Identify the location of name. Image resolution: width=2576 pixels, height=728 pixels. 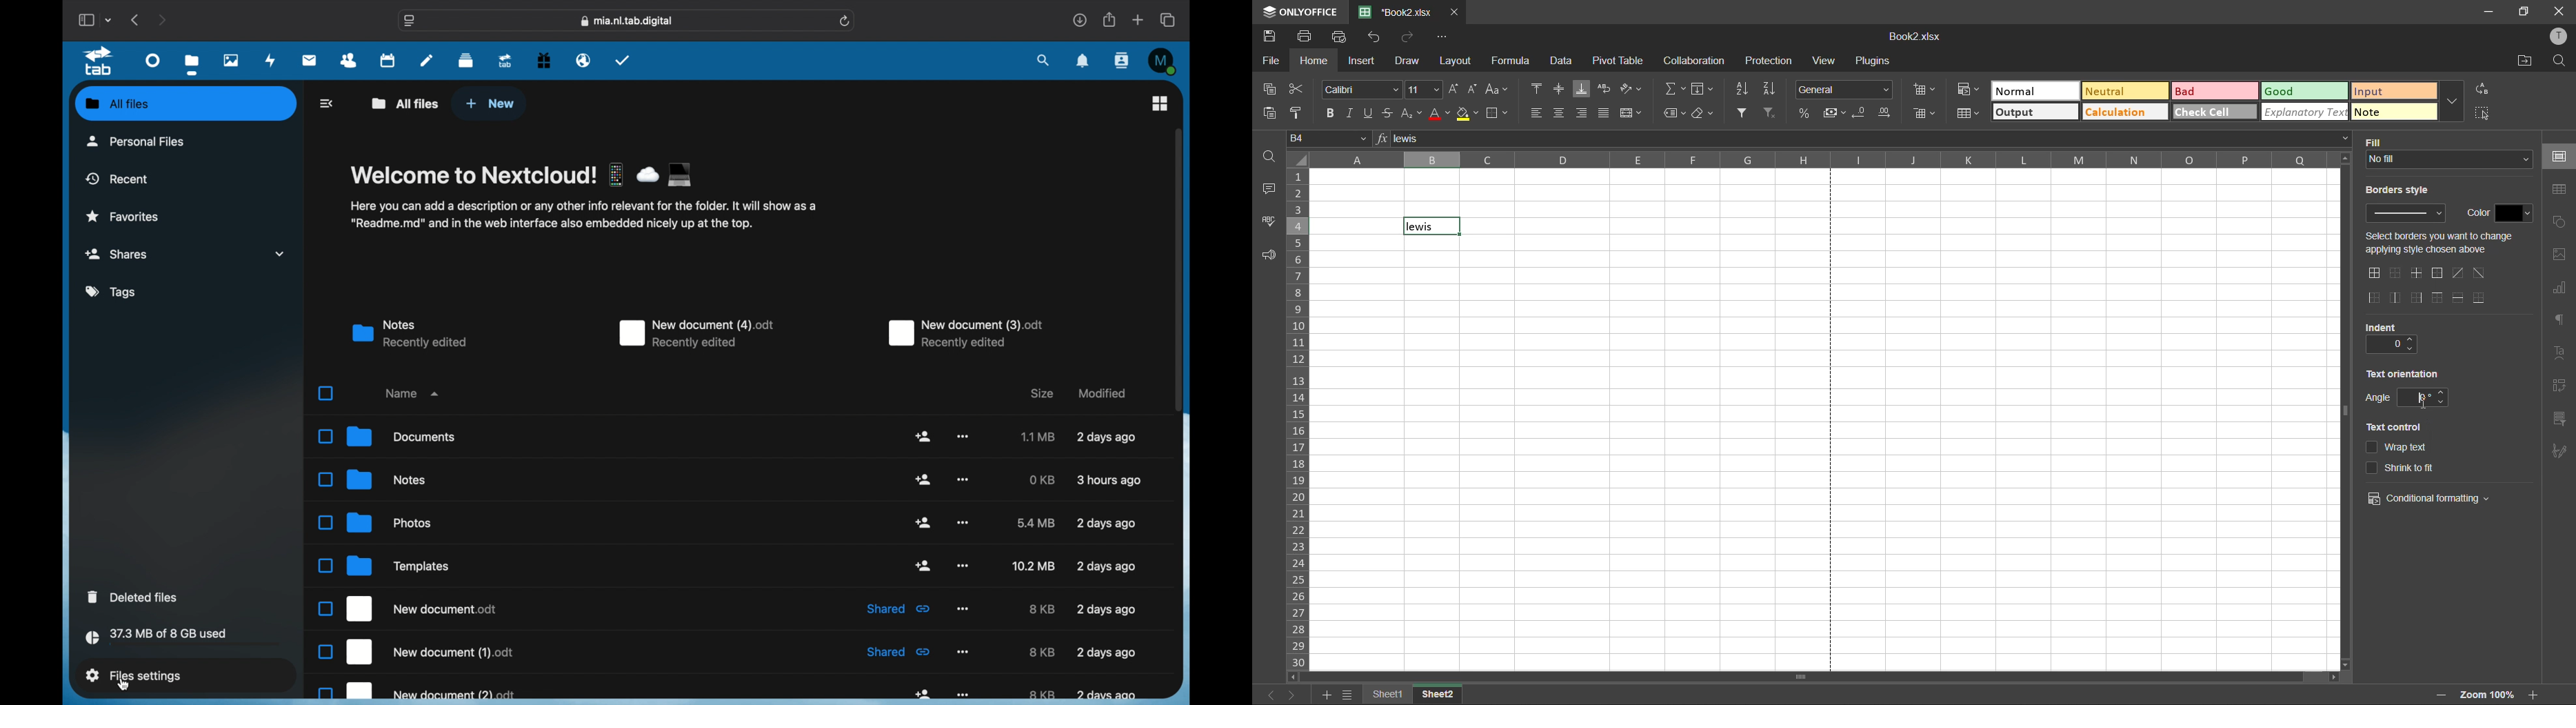
(412, 393).